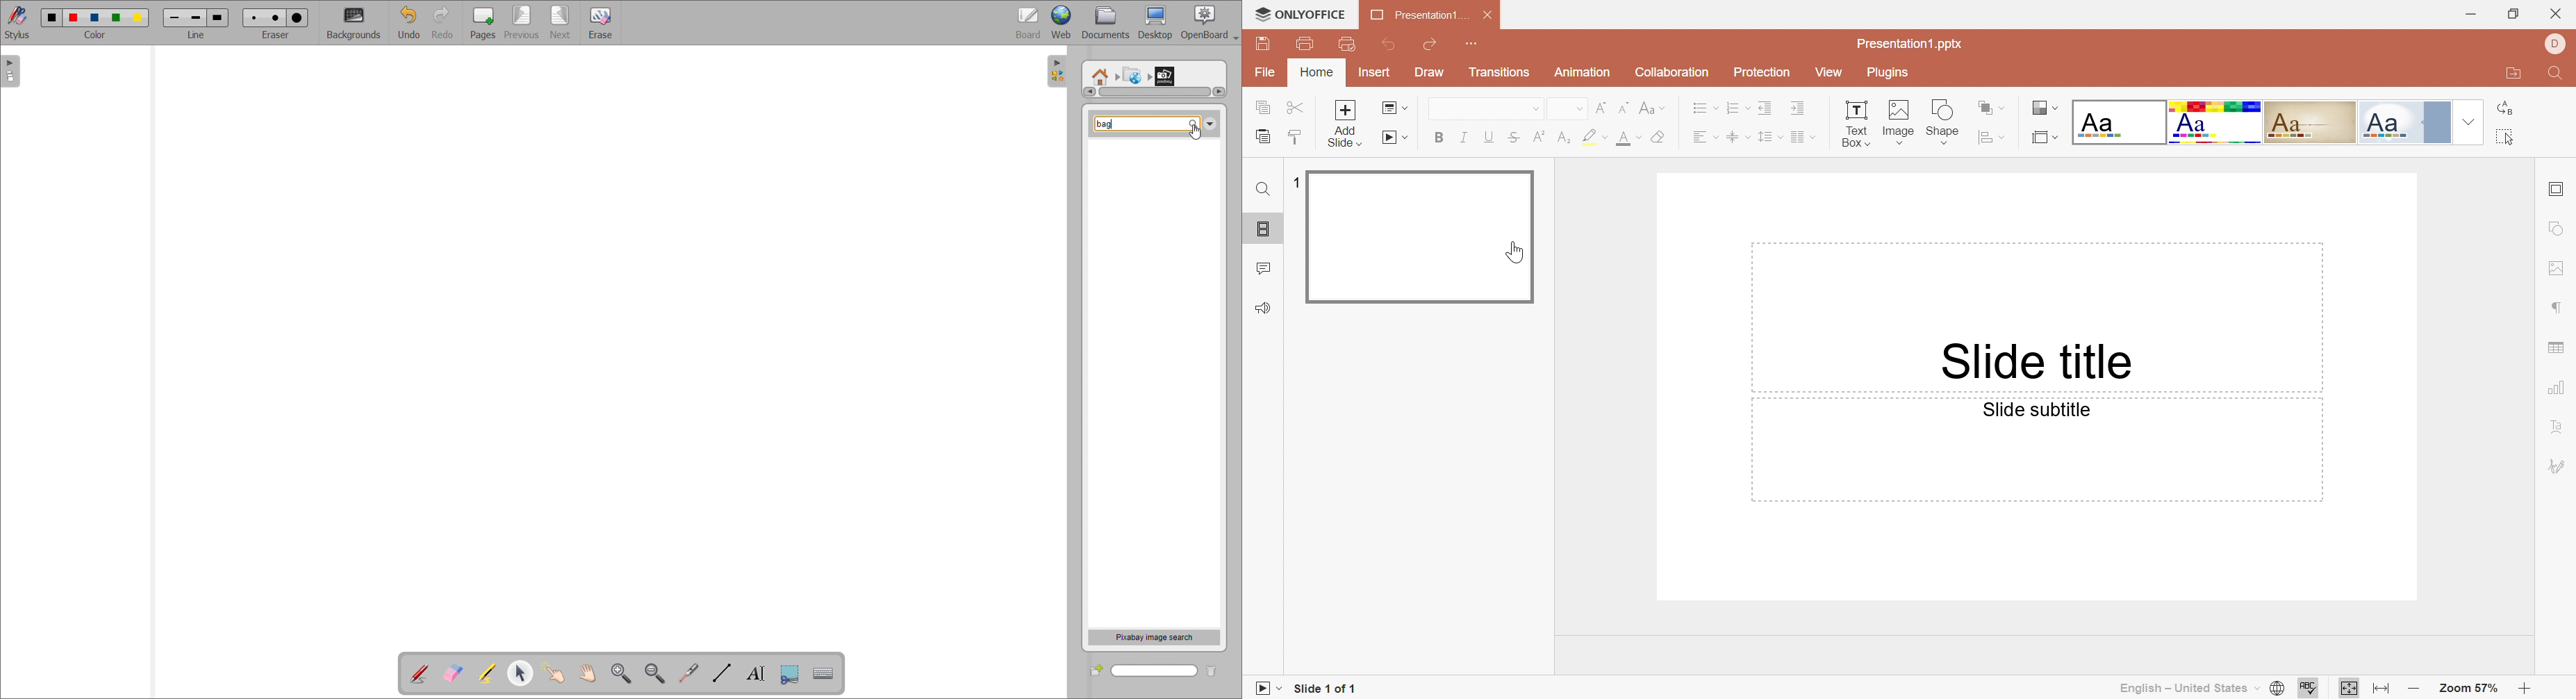  What do you see at coordinates (1586, 136) in the screenshot?
I see `Highlight color` at bounding box center [1586, 136].